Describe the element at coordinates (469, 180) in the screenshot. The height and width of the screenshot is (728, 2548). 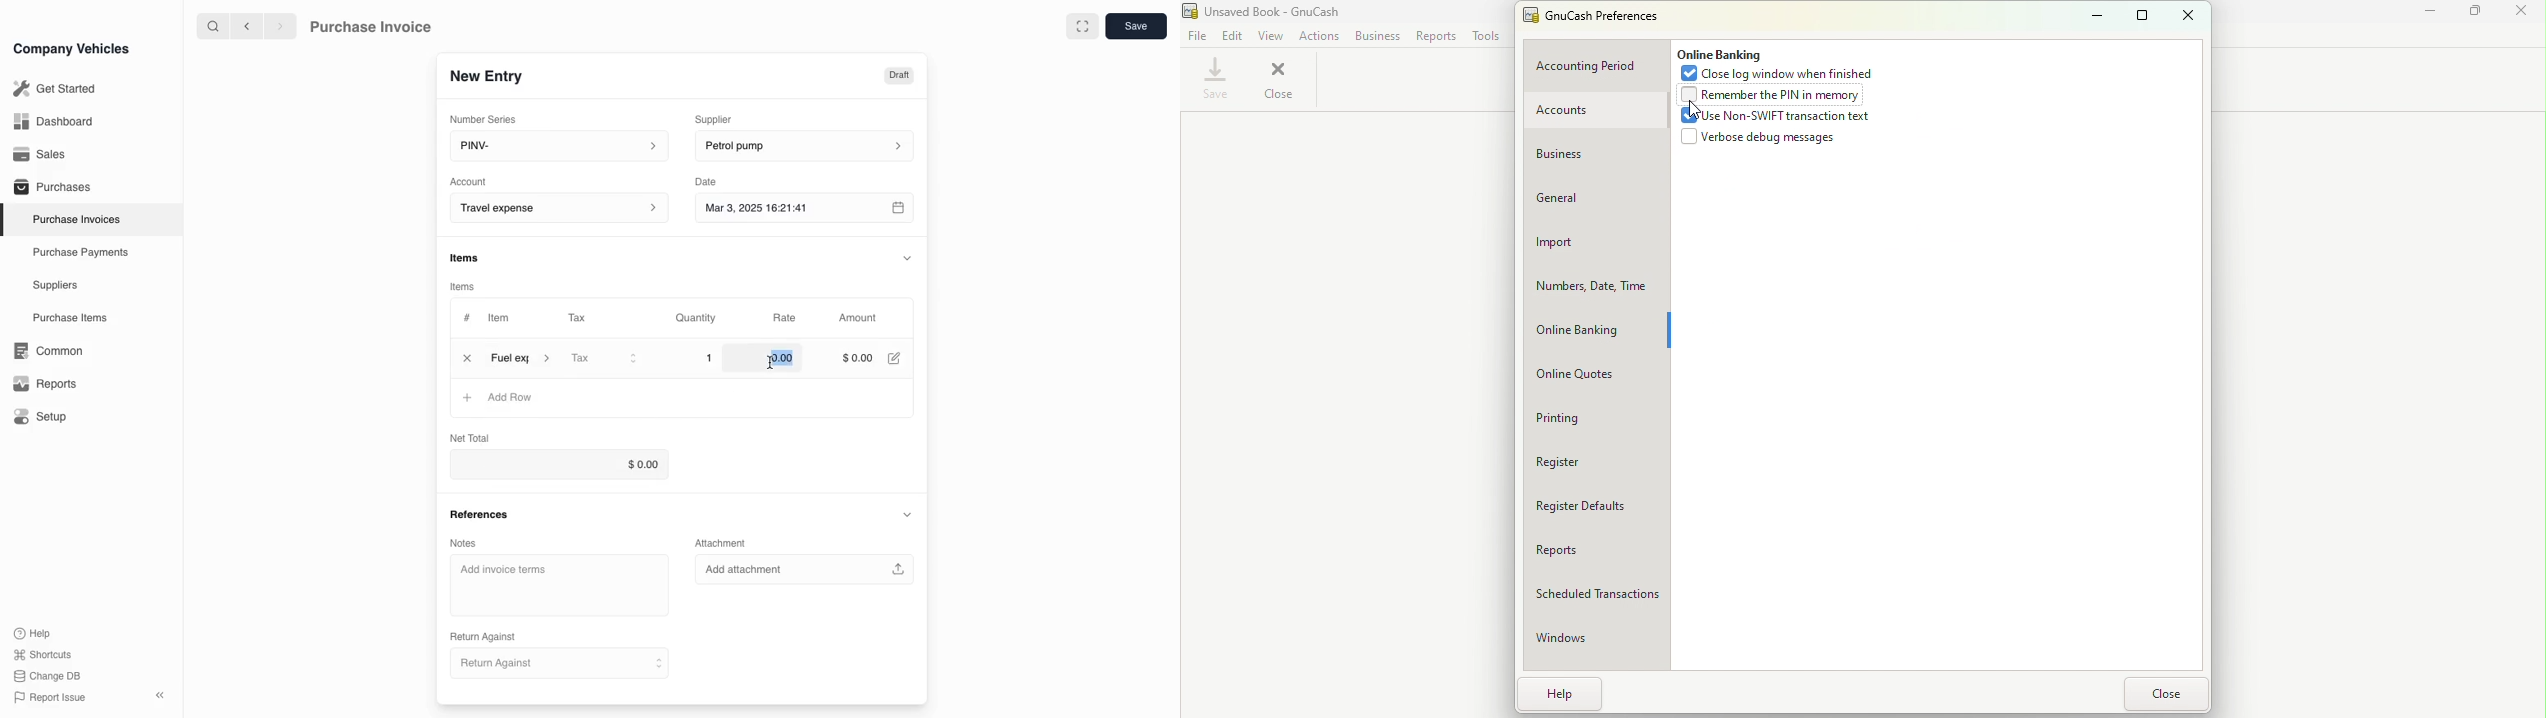
I see `Account` at that location.